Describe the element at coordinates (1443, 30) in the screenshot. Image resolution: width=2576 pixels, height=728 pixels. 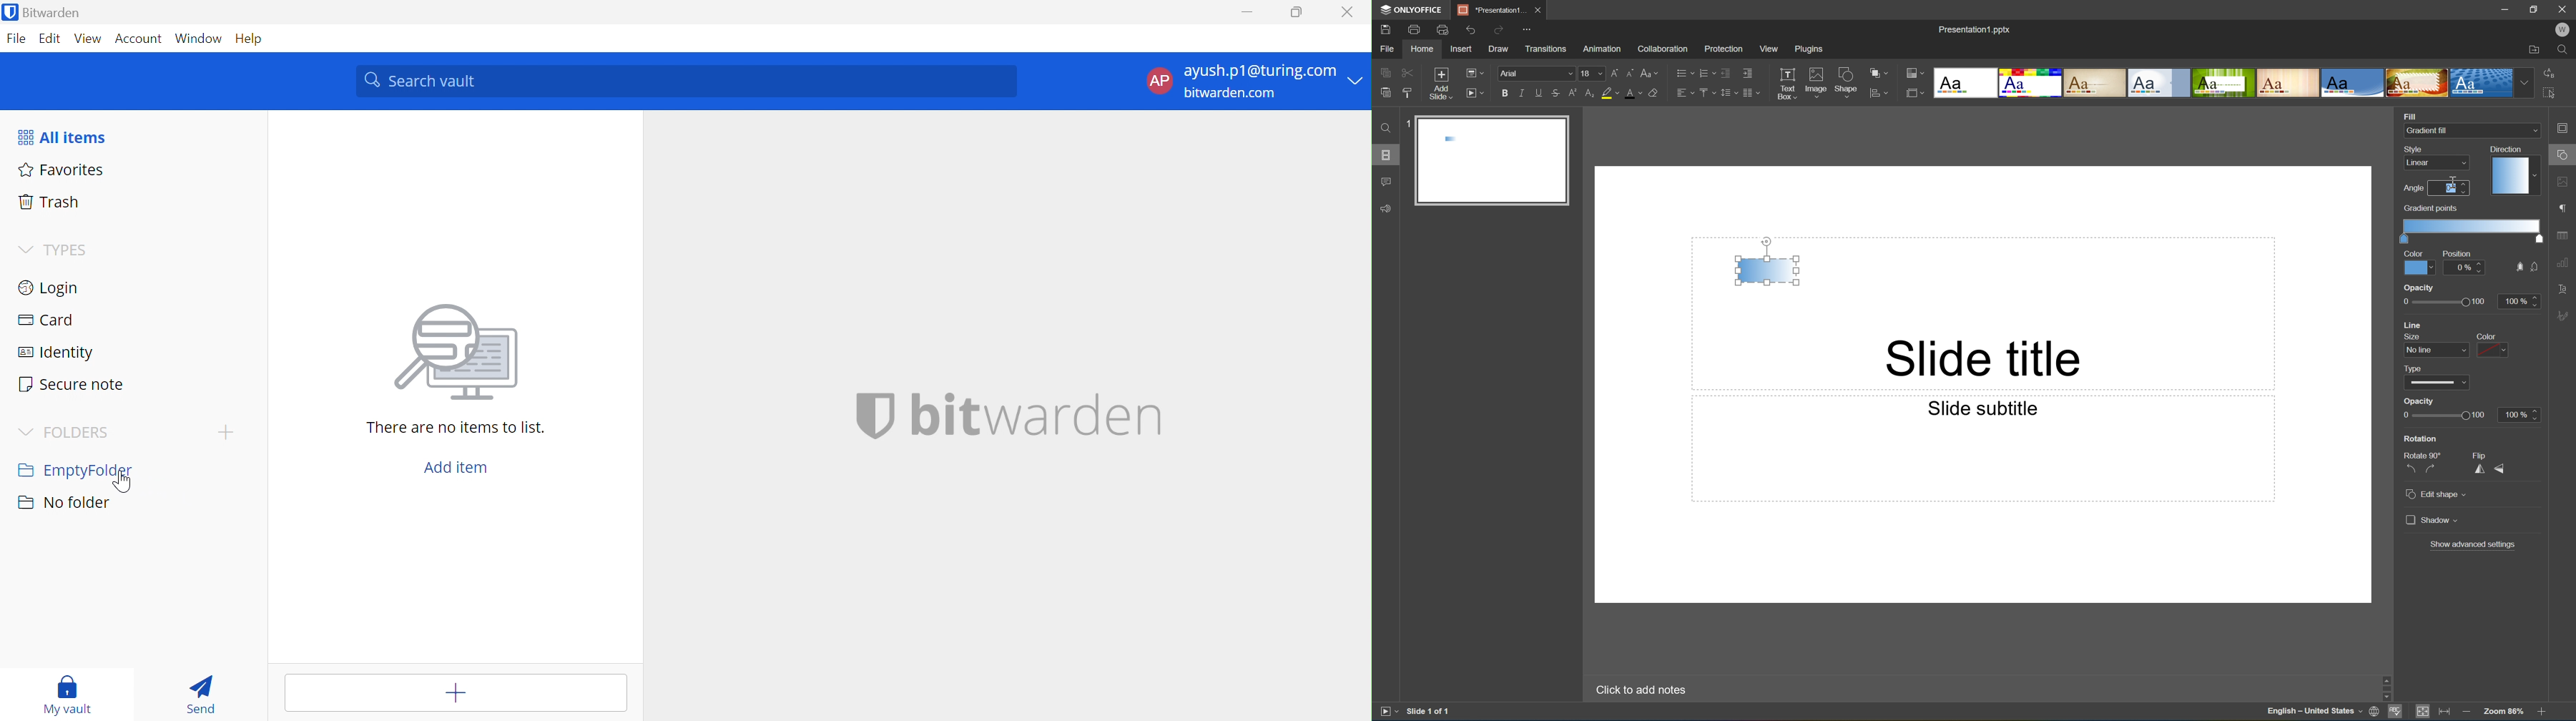
I see `Print preview` at that location.